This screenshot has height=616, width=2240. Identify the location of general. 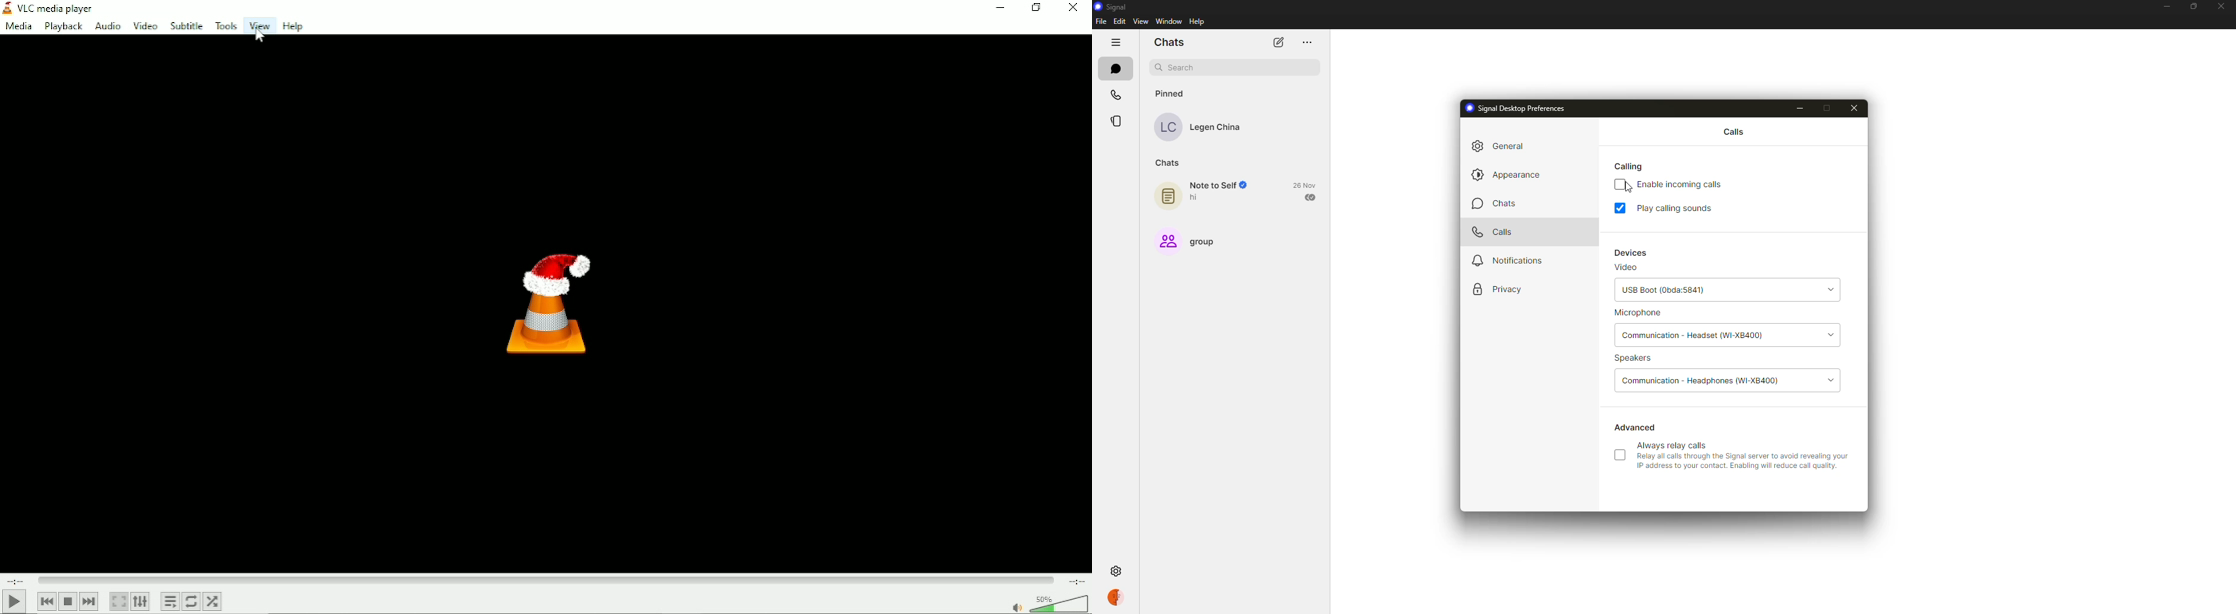
(1506, 147).